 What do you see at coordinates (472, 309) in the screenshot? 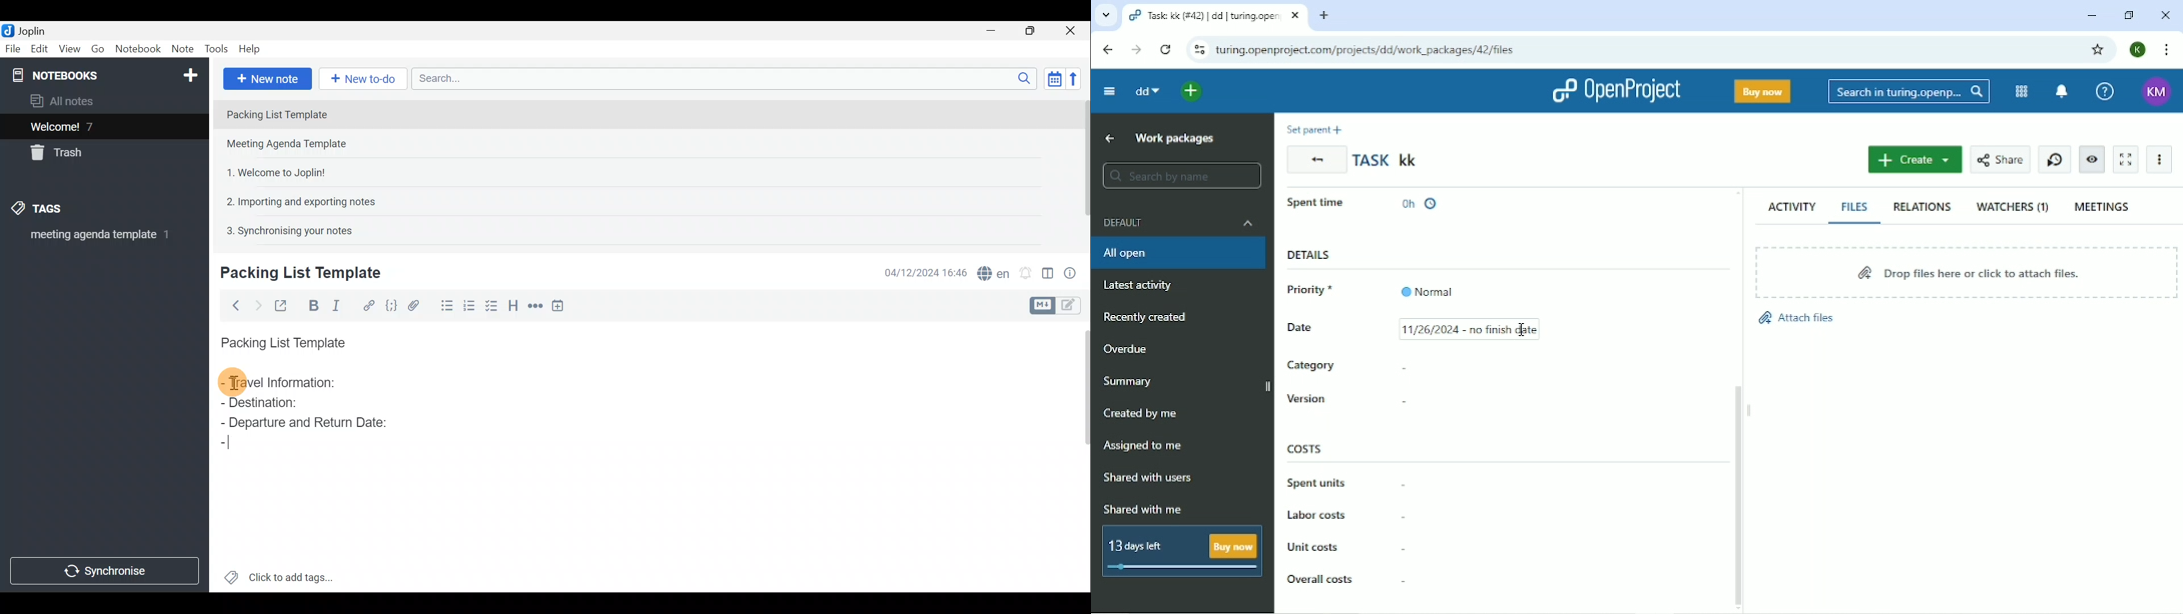
I see `Numbered list` at bounding box center [472, 309].